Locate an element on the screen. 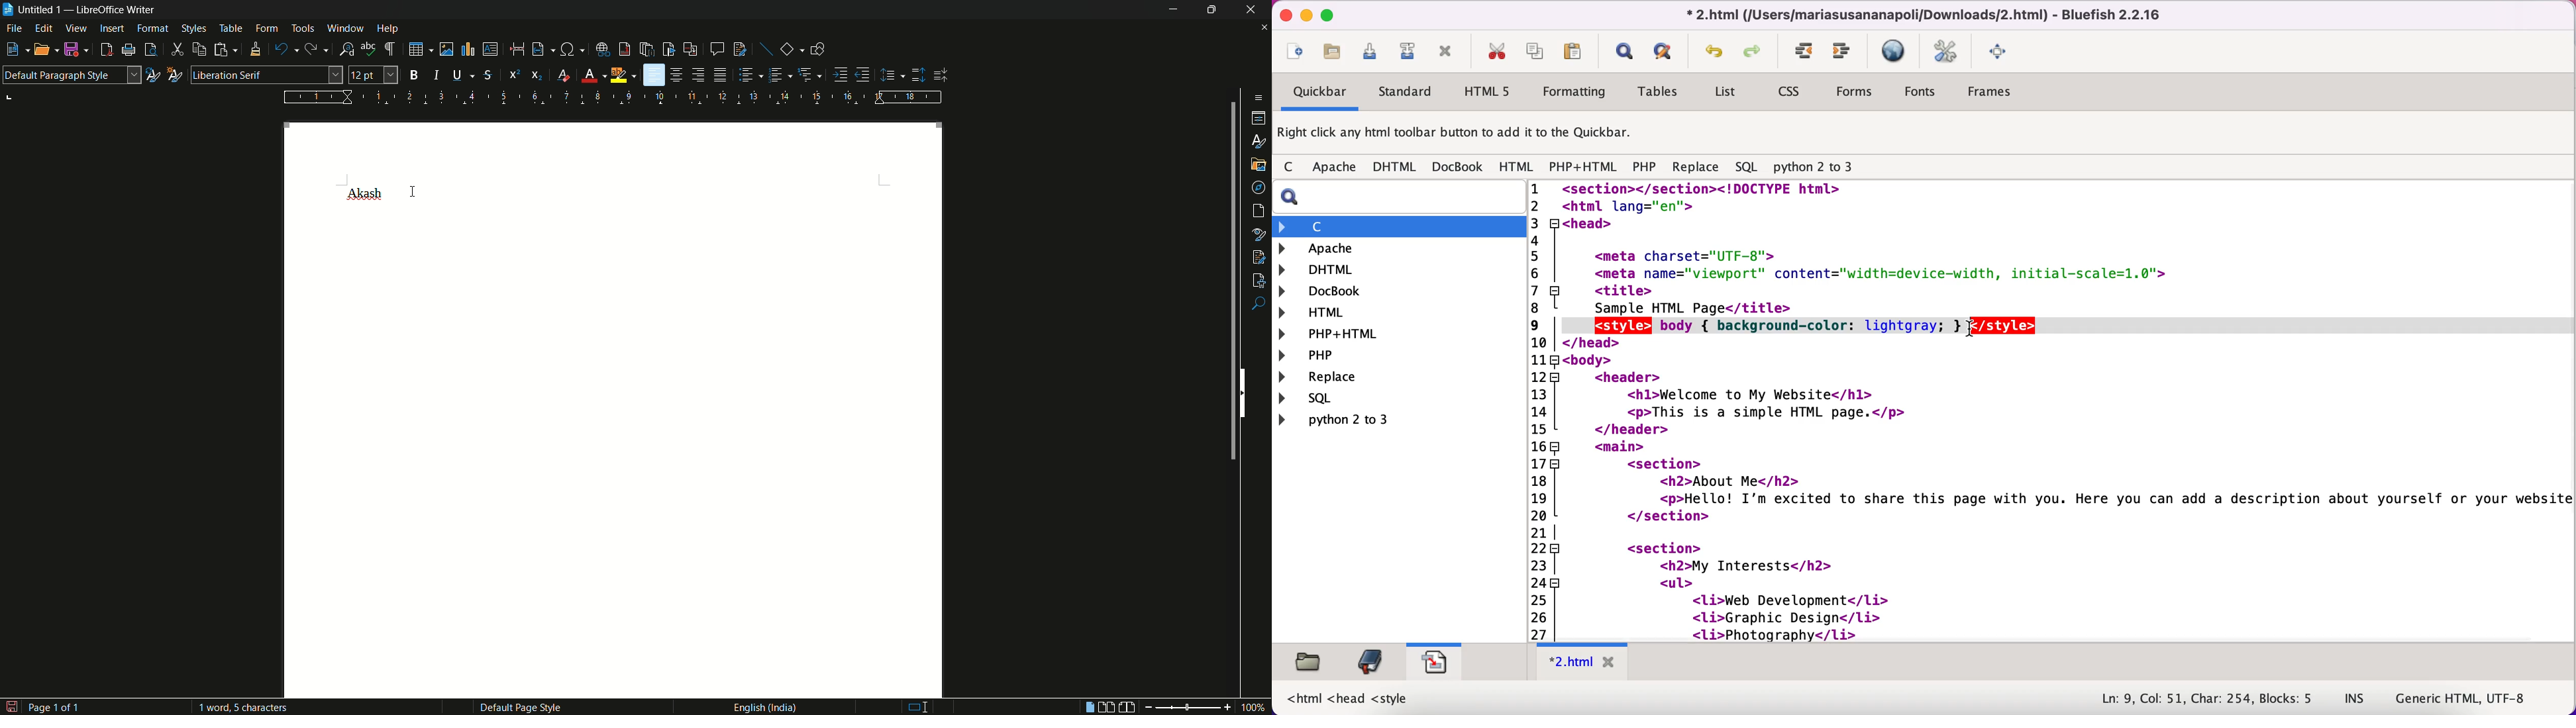  Html code to create a website. It talks about "This is my website" in the header. In the <main> section it says "Hello! I am excited to share this page with you." It also lists different interests under "My interests" and provides the html code for designing the entire structure of the website.  is located at coordinates (2070, 410).